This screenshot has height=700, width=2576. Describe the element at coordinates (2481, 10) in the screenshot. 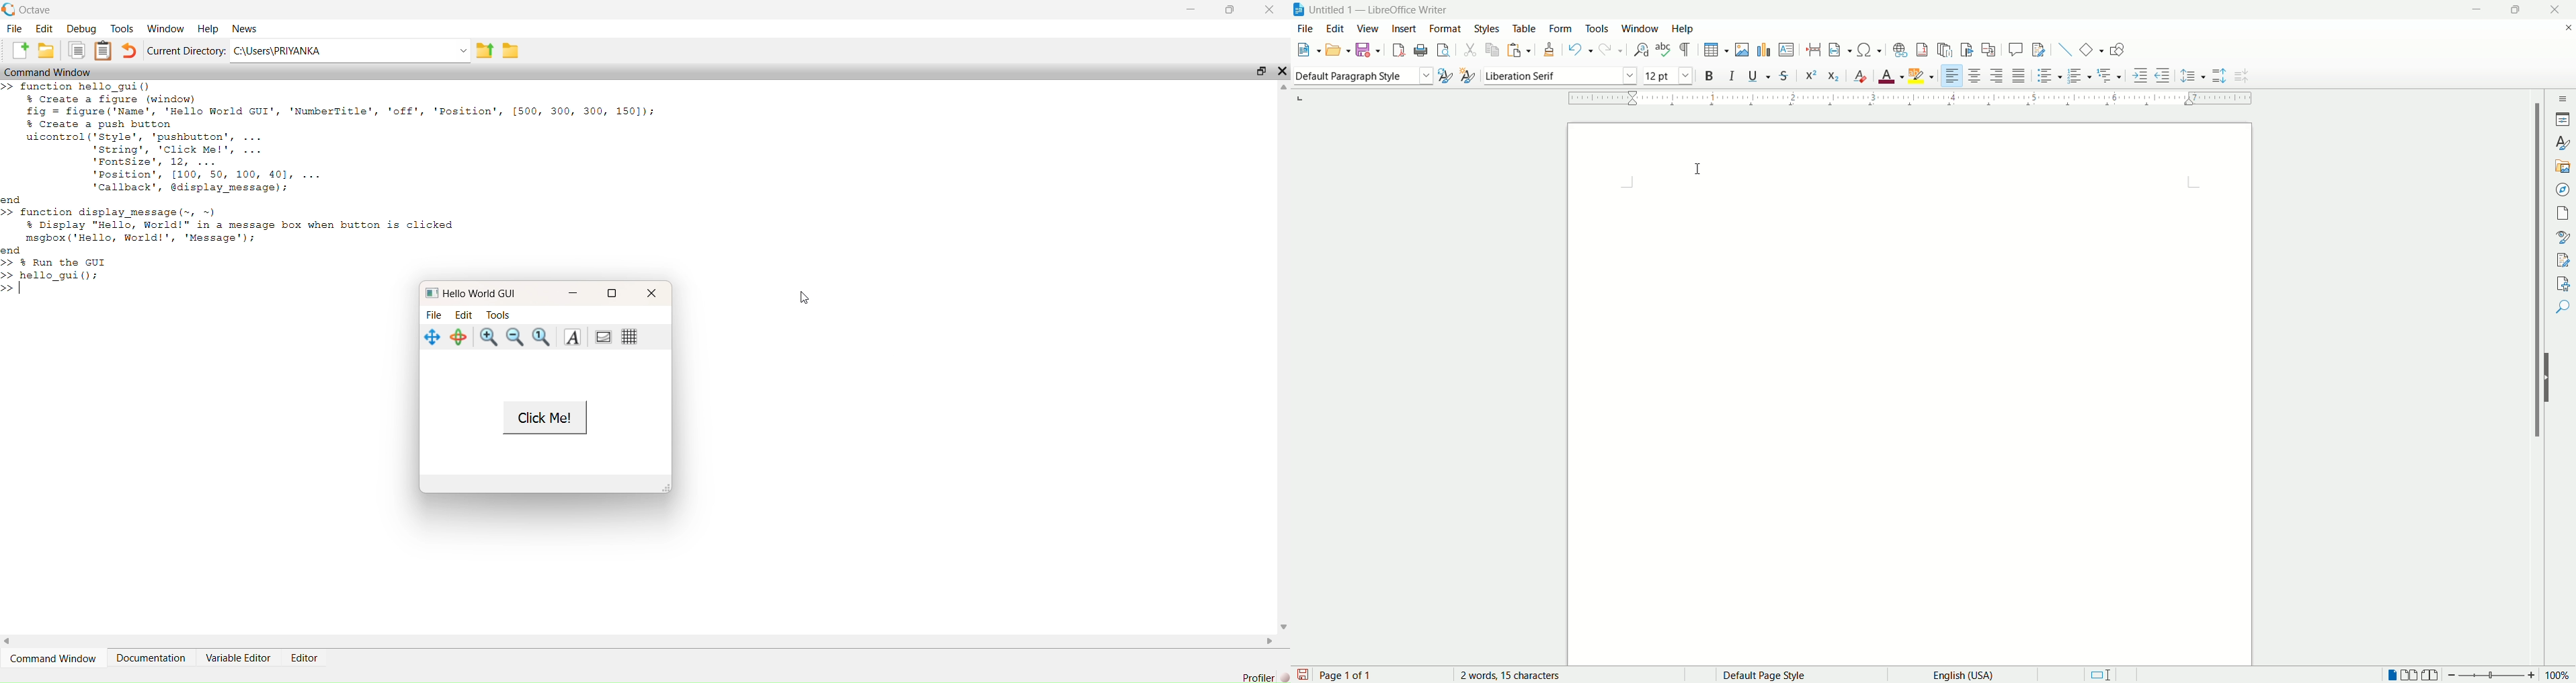

I see `minimize` at that location.